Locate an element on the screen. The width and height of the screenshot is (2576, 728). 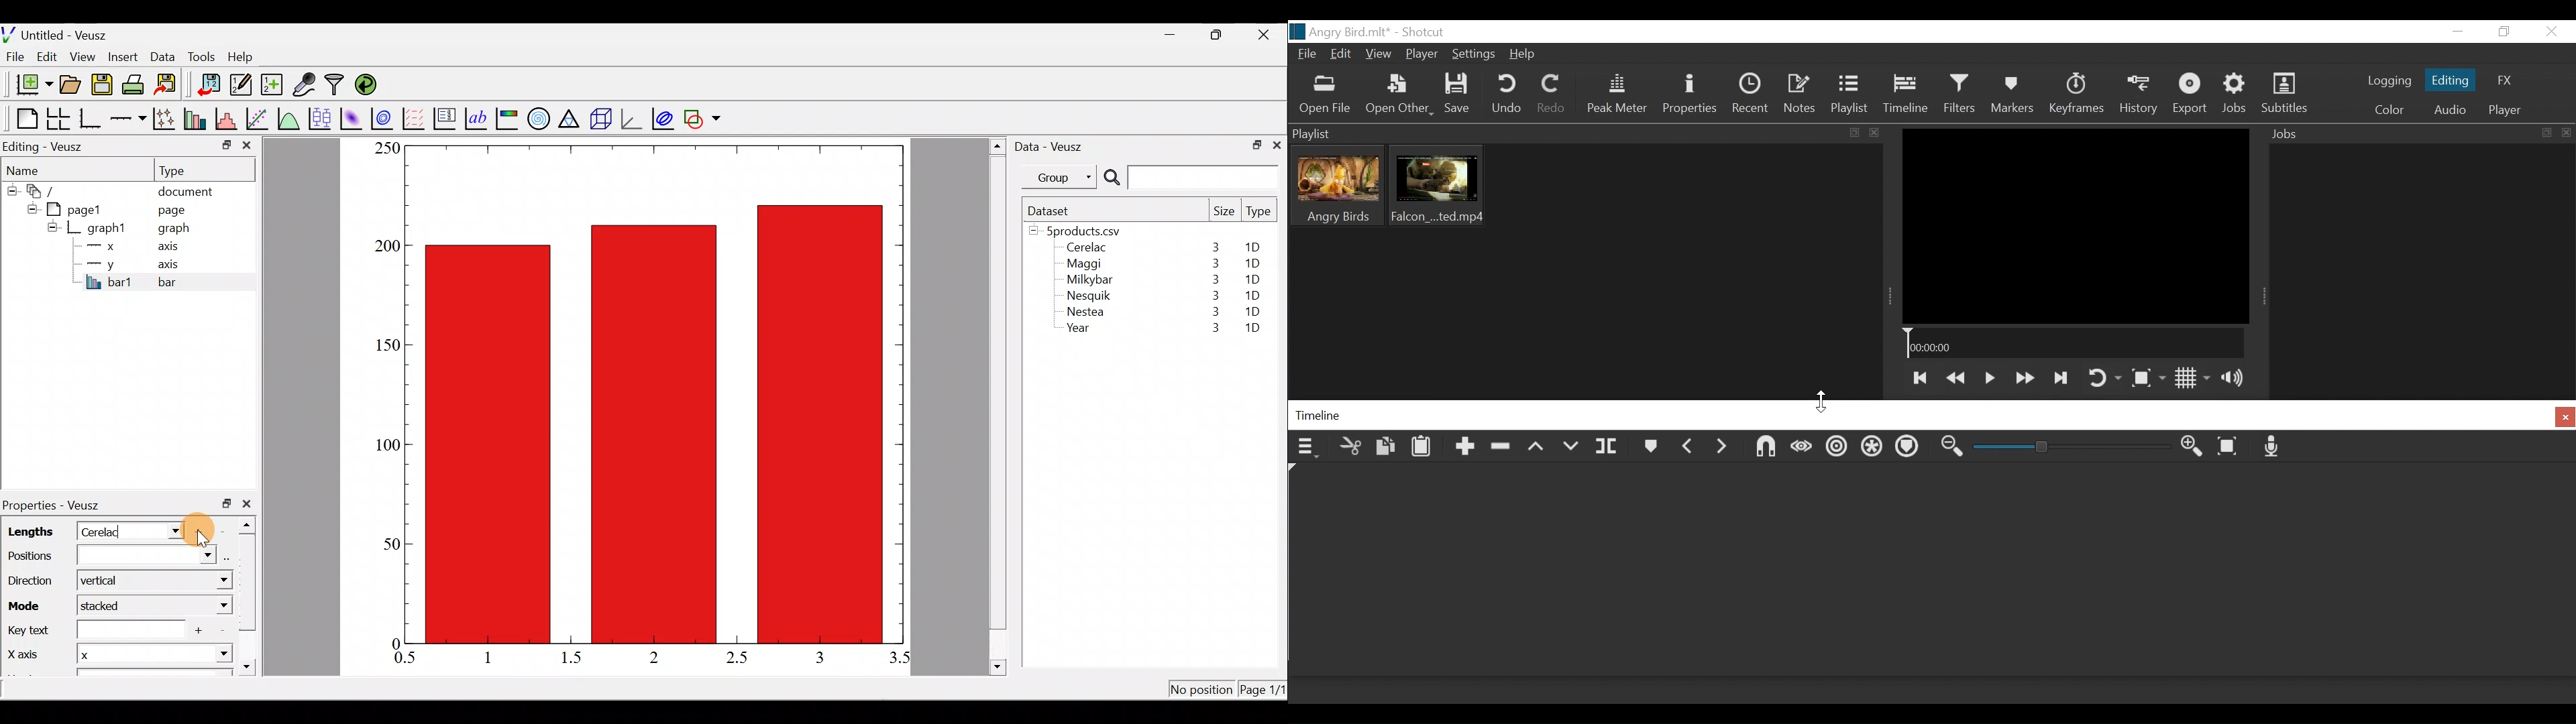
Restore is located at coordinates (2503, 32).